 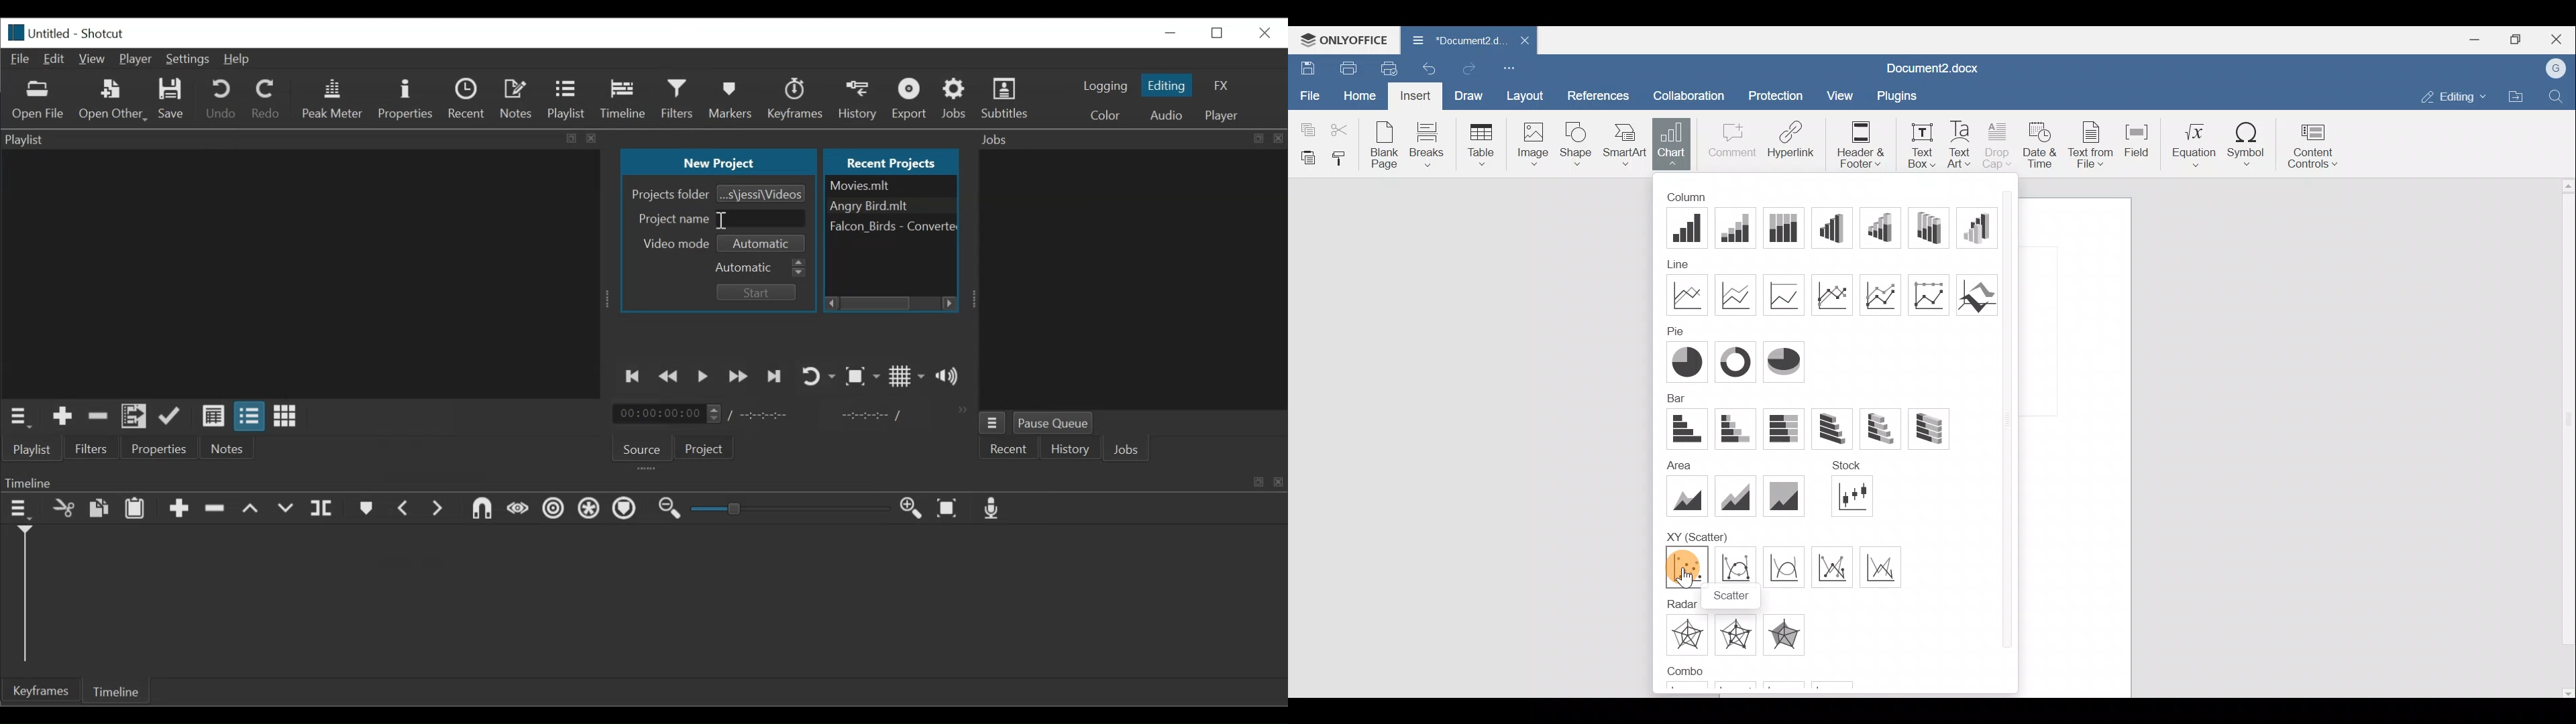 What do you see at coordinates (1936, 227) in the screenshot?
I see `3-D 100% stacked column` at bounding box center [1936, 227].